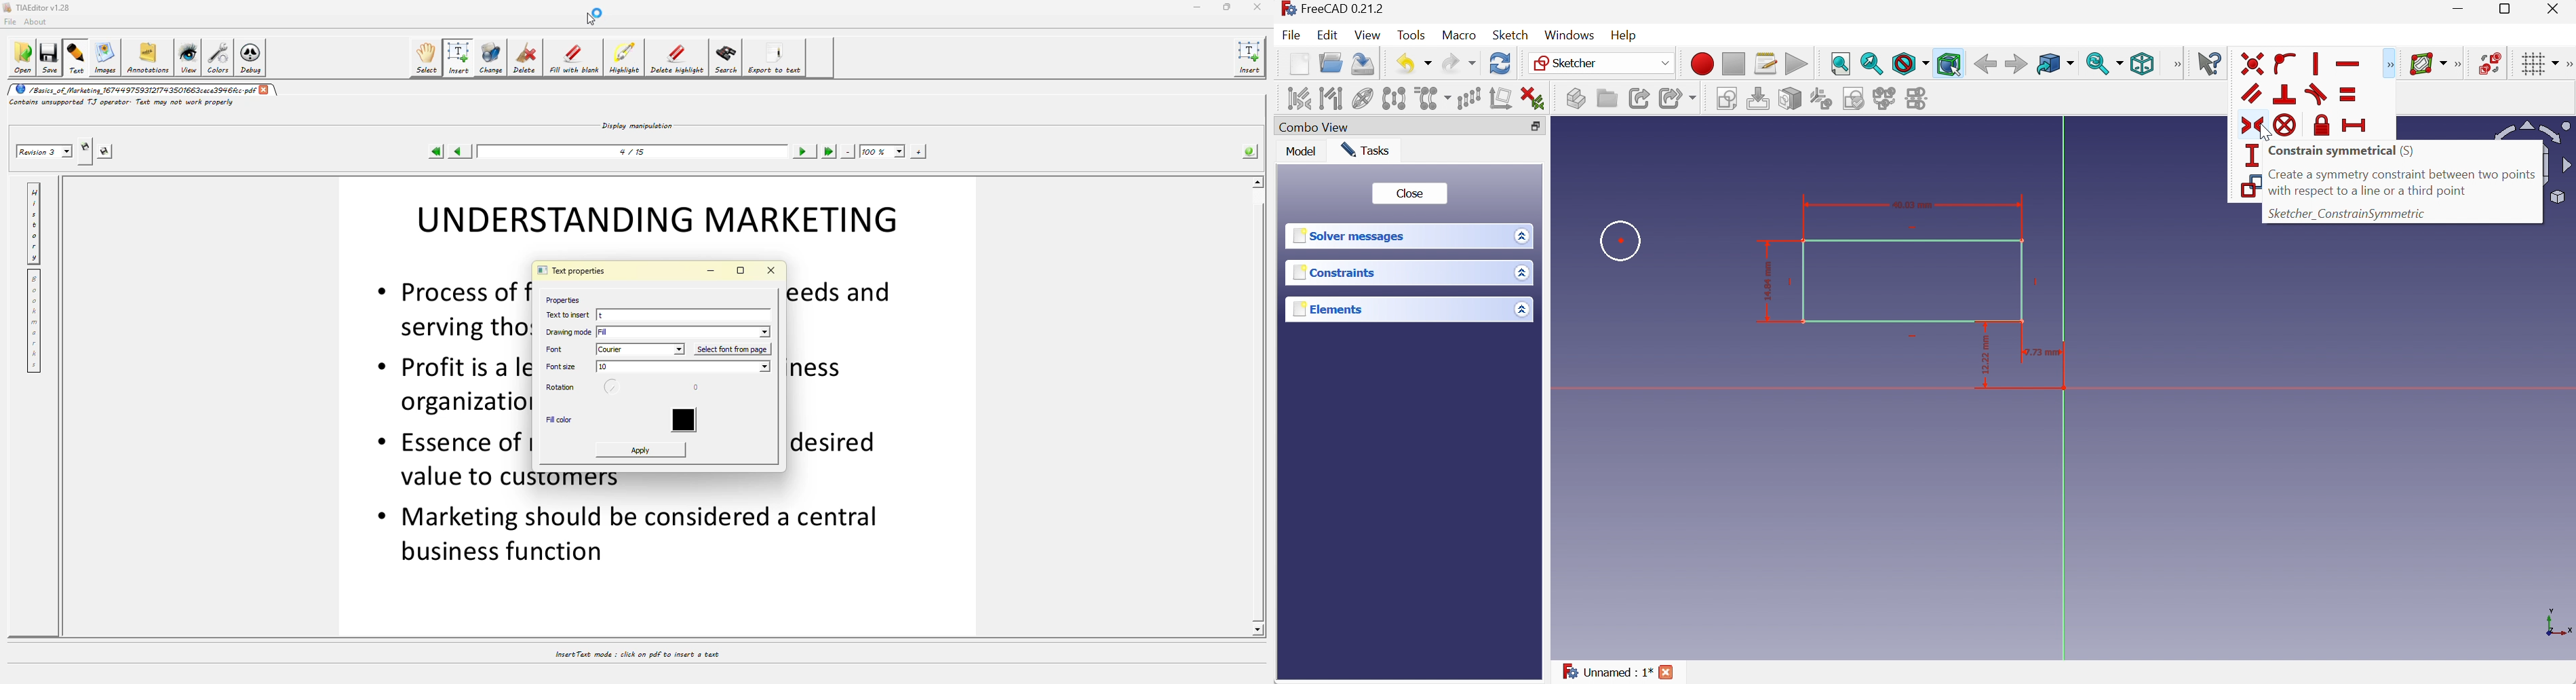 This screenshot has height=700, width=2576. Describe the element at coordinates (1949, 64) in the screenshot. I see `Bounding box` at that location.